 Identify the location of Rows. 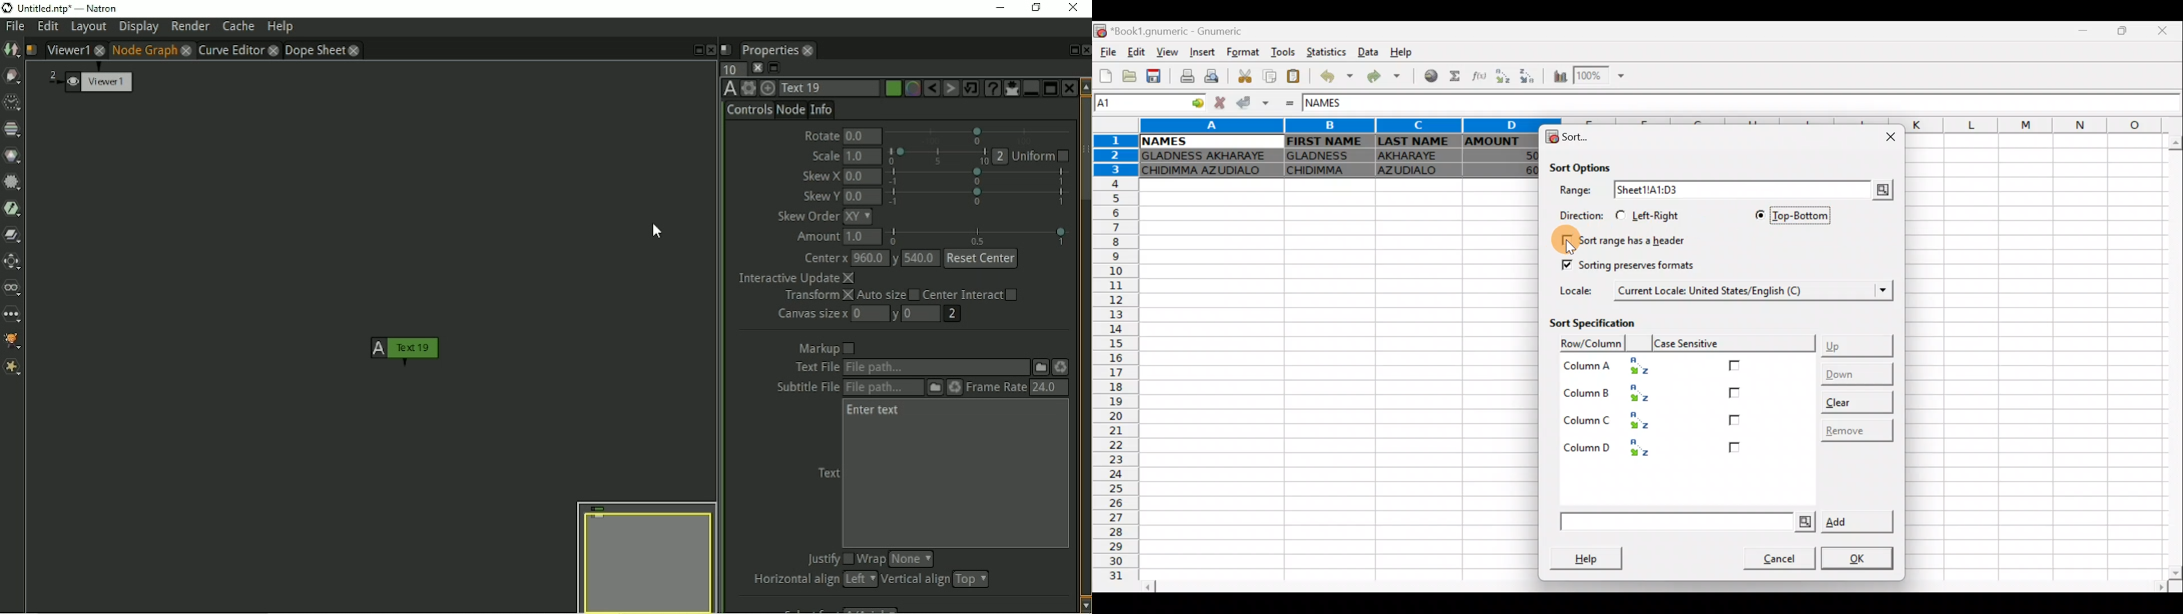
(1114, 364).